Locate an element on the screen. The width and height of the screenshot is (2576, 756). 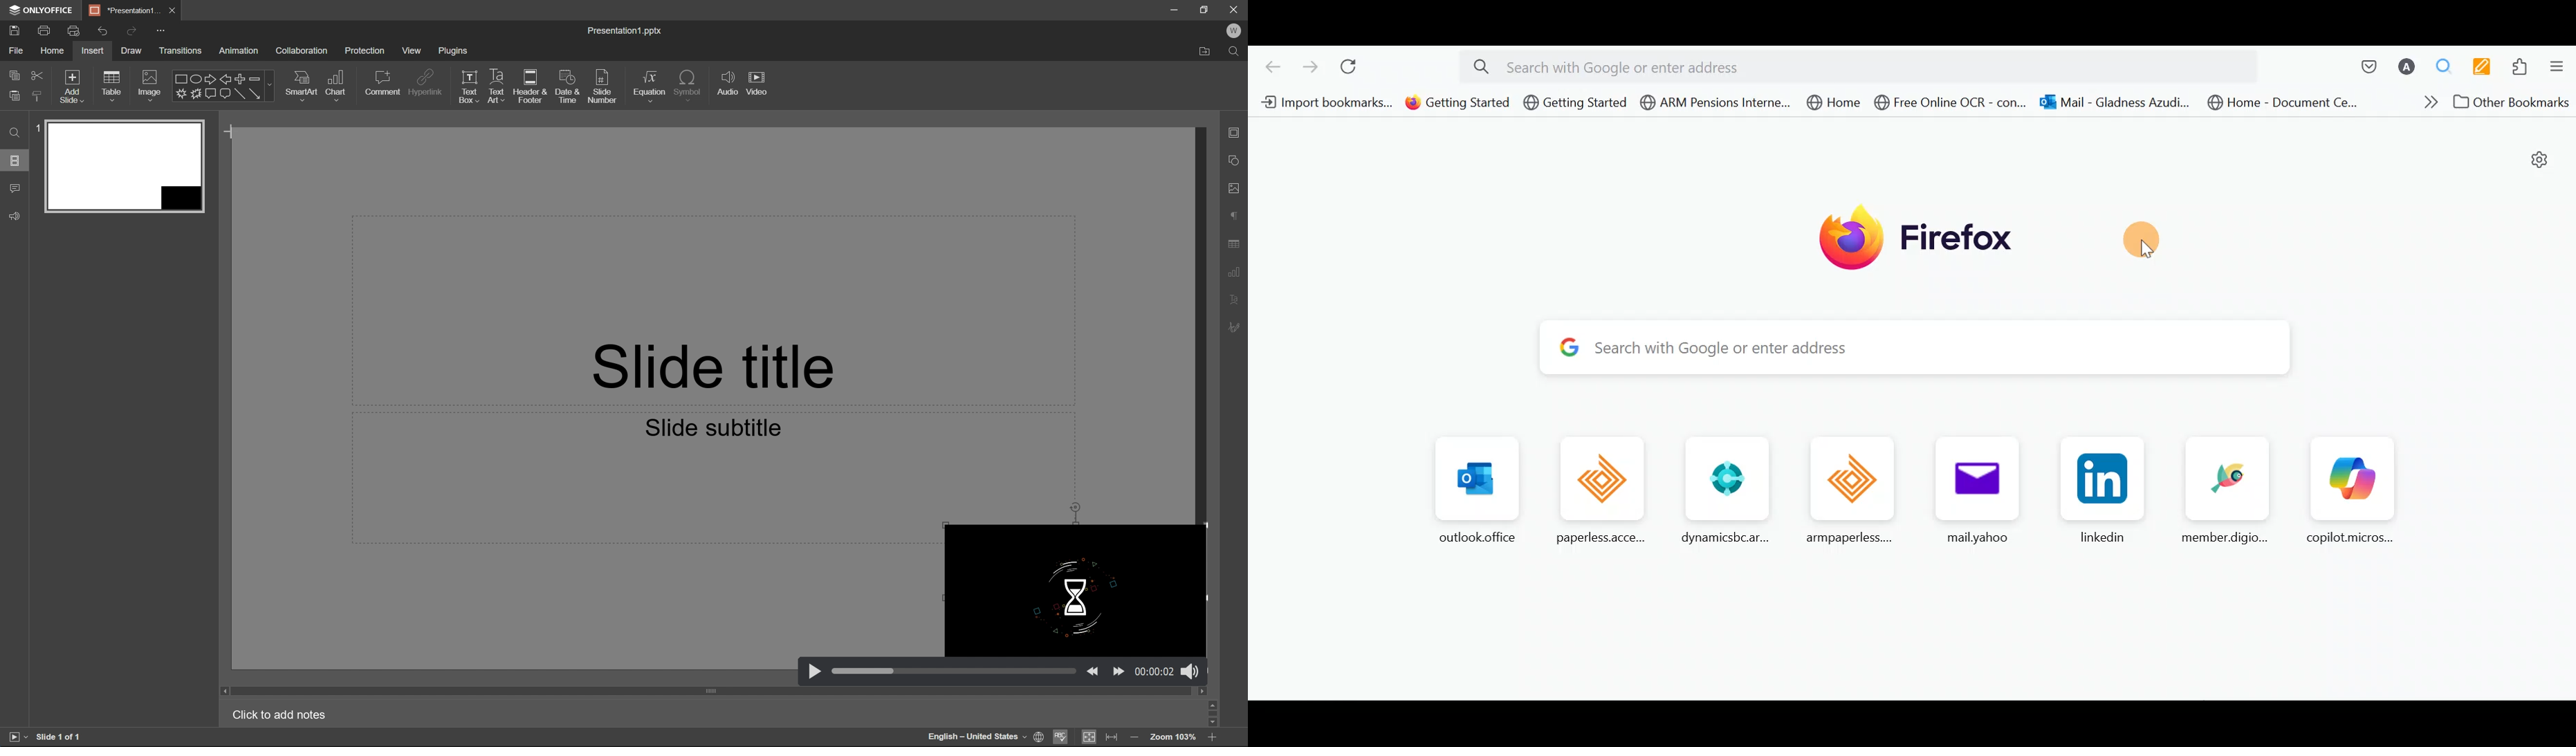
Go forward one page is located at coordinates (1309, 64).